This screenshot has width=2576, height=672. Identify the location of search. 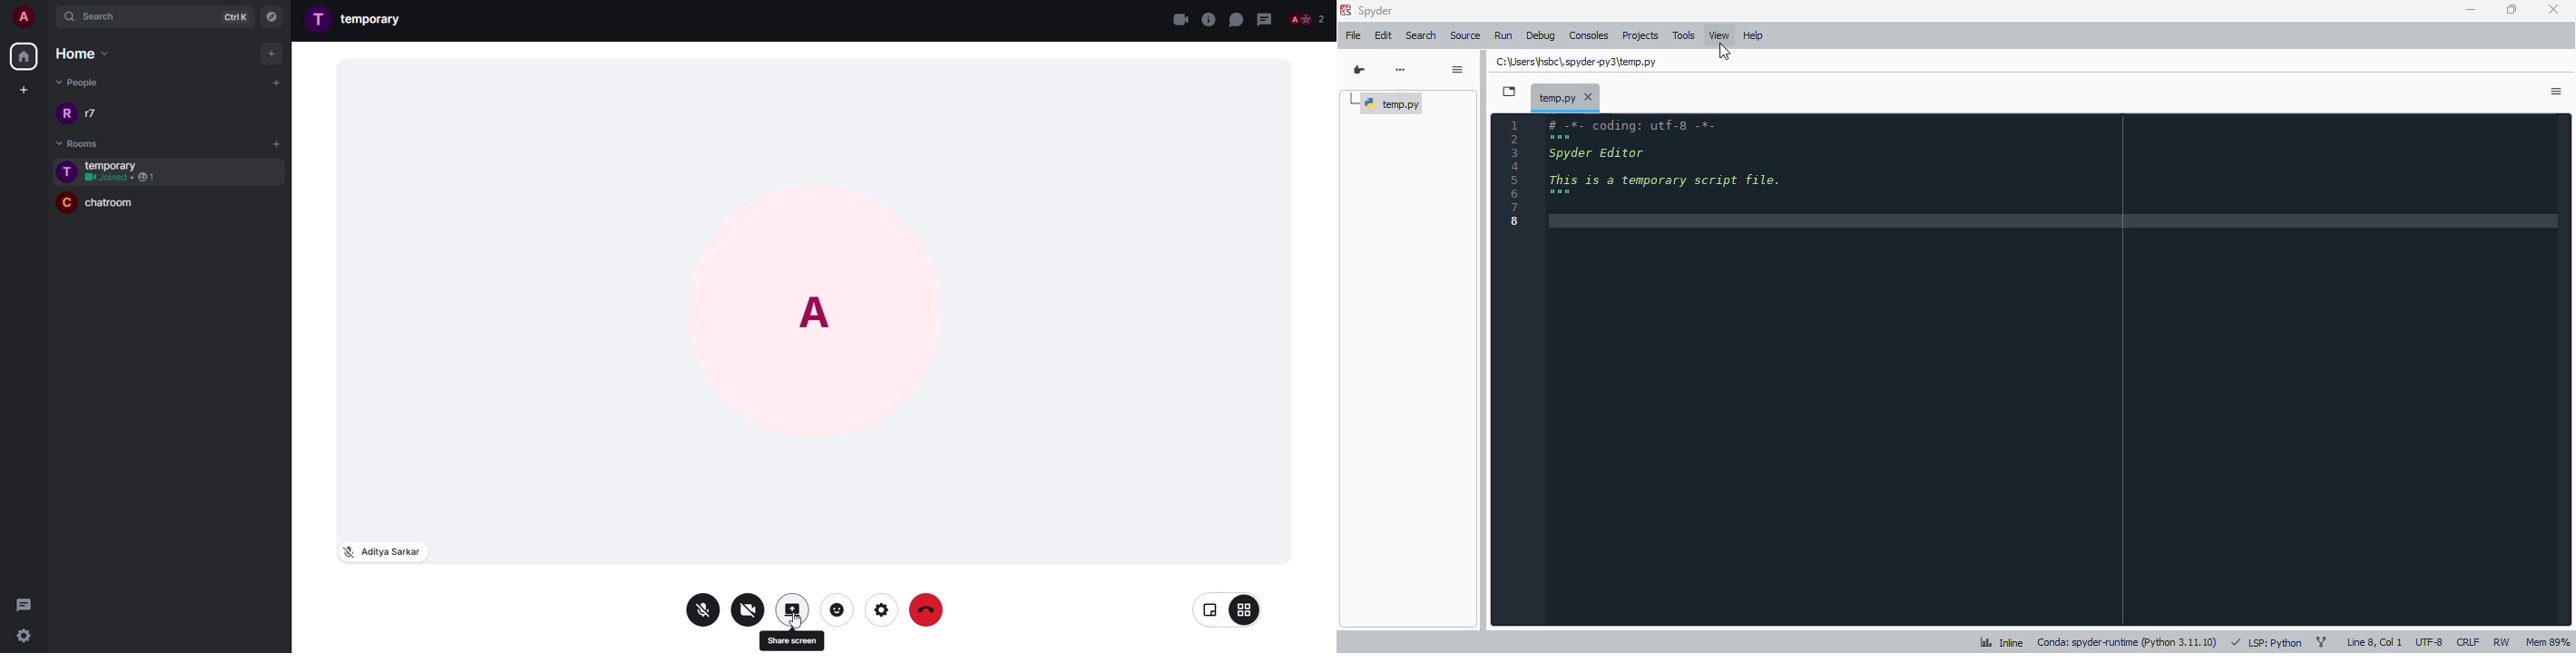
(1421, 36).